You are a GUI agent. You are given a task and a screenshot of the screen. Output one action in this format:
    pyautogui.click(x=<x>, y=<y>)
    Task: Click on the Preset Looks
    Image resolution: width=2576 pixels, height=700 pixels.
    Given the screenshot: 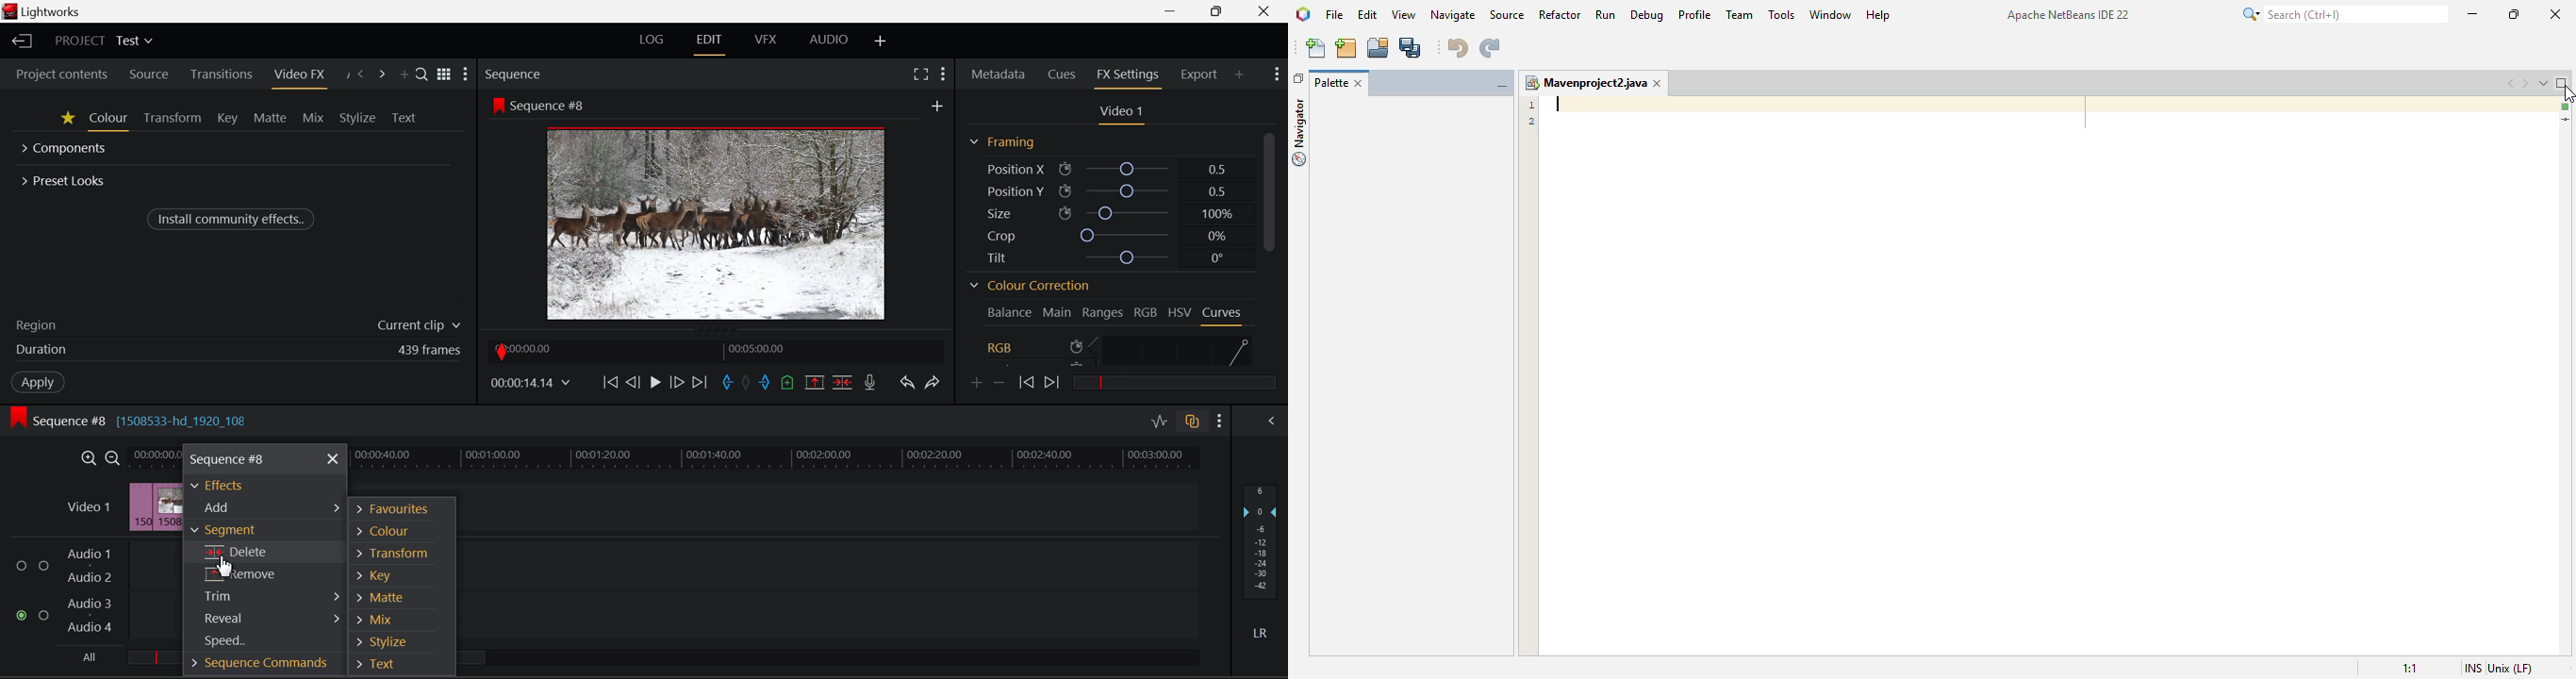 What is the action you would take?
    pyautogui.click(x=65, y=179)
    